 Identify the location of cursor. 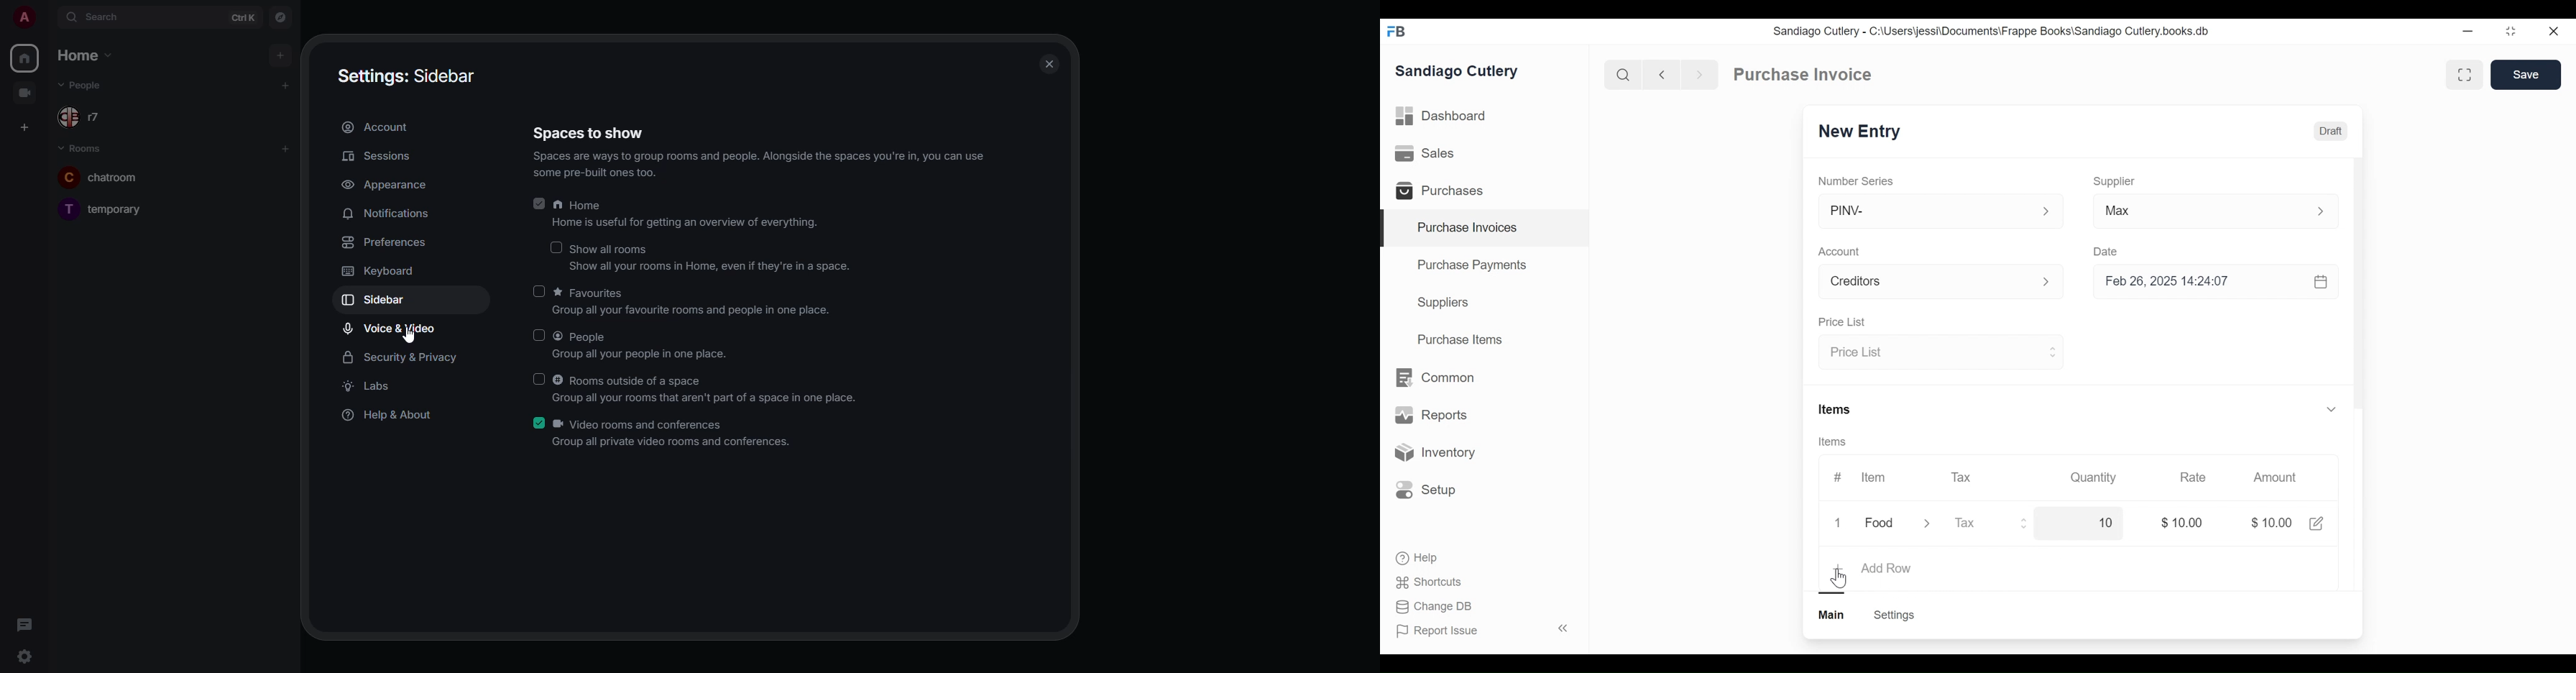
(402, 337).